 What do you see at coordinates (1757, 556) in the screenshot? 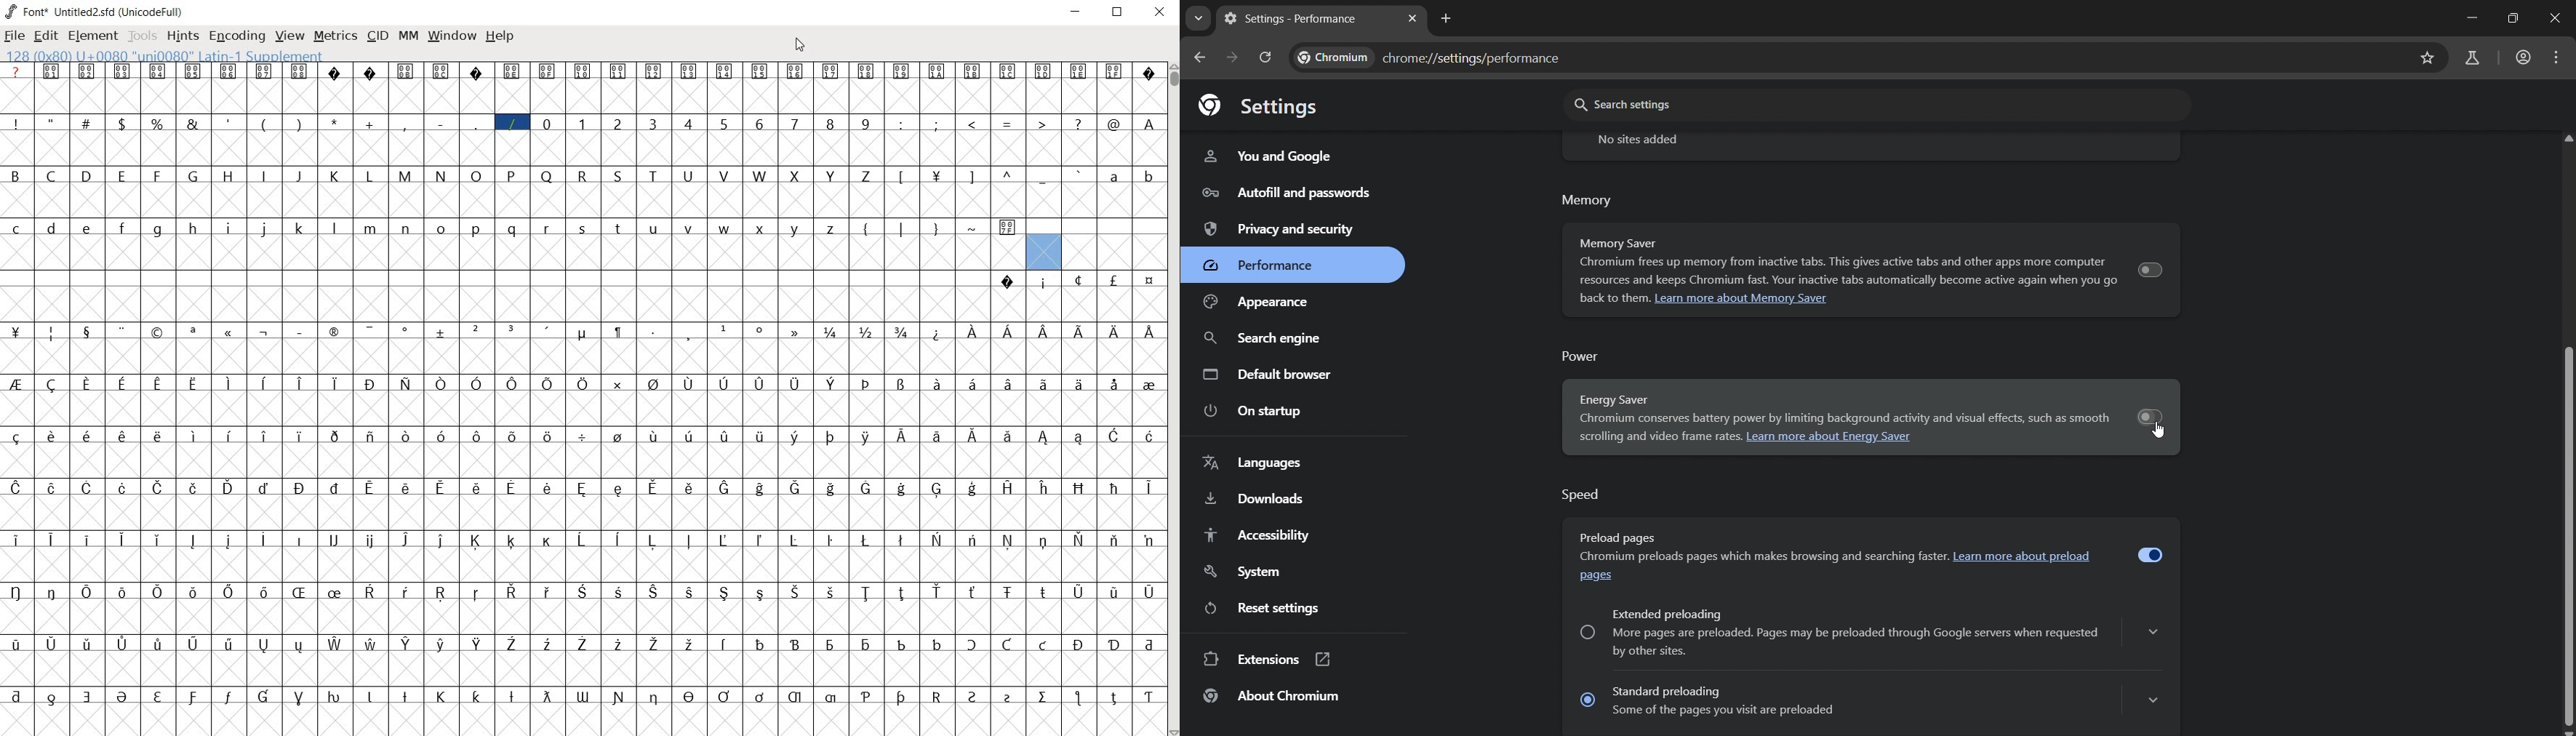
I see `chormium preloads pages which make browsing faster` at bounding box center [1757, 556].